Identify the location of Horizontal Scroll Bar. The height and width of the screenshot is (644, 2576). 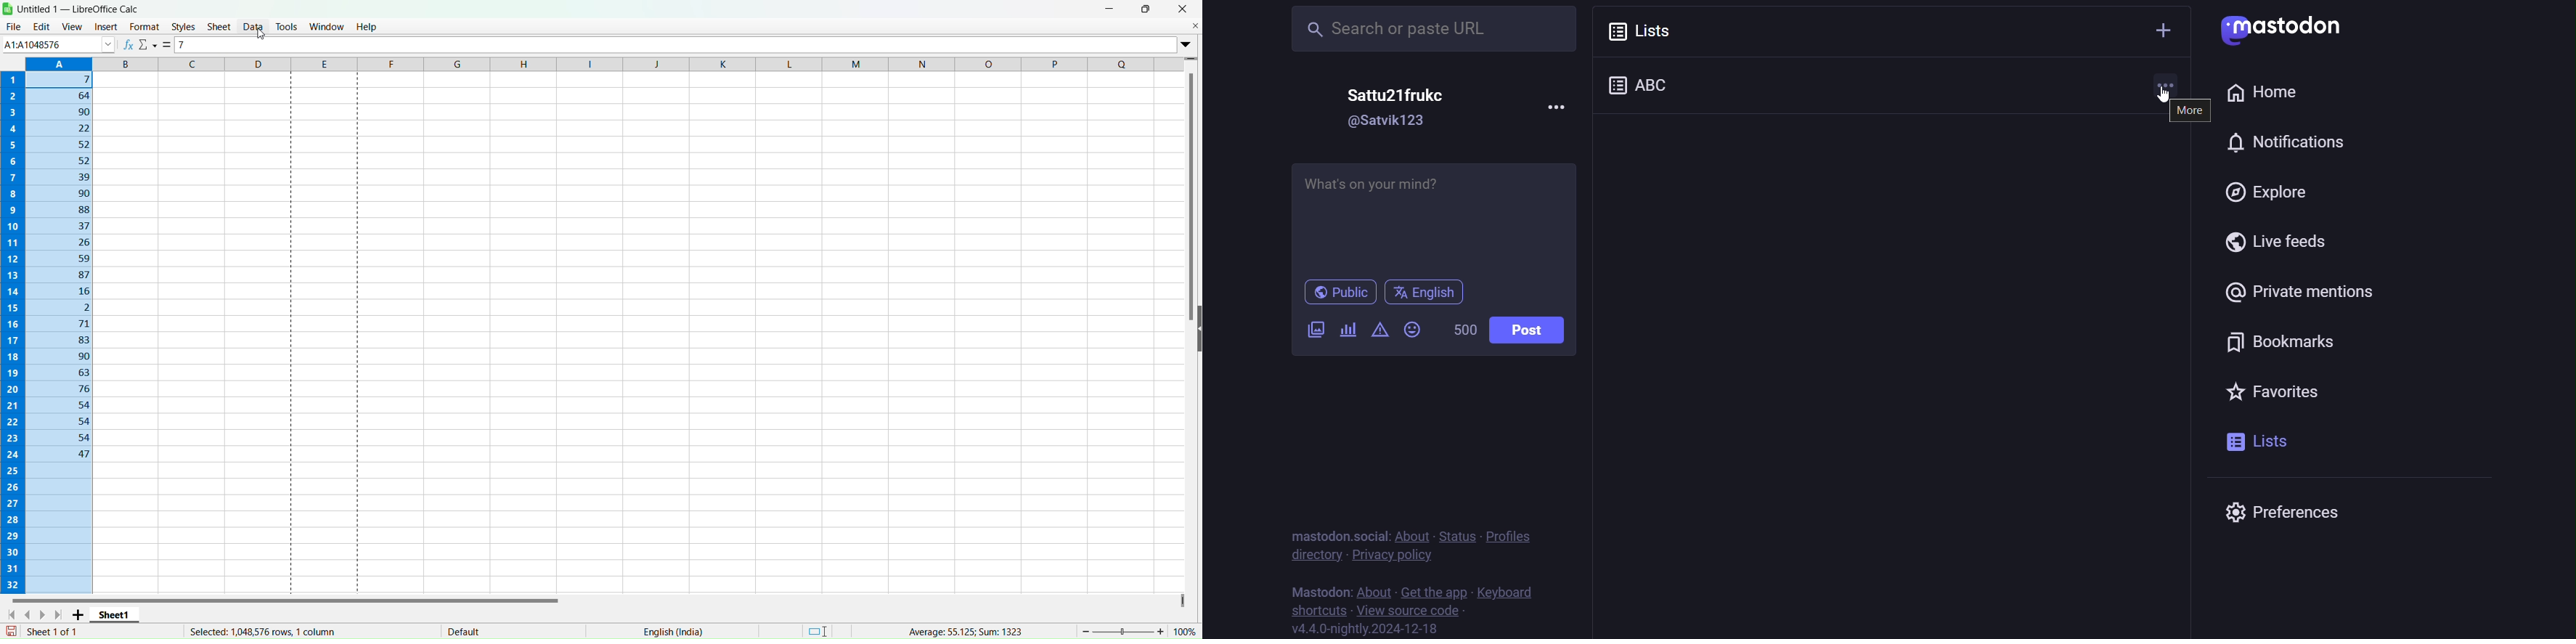
(287, 597).